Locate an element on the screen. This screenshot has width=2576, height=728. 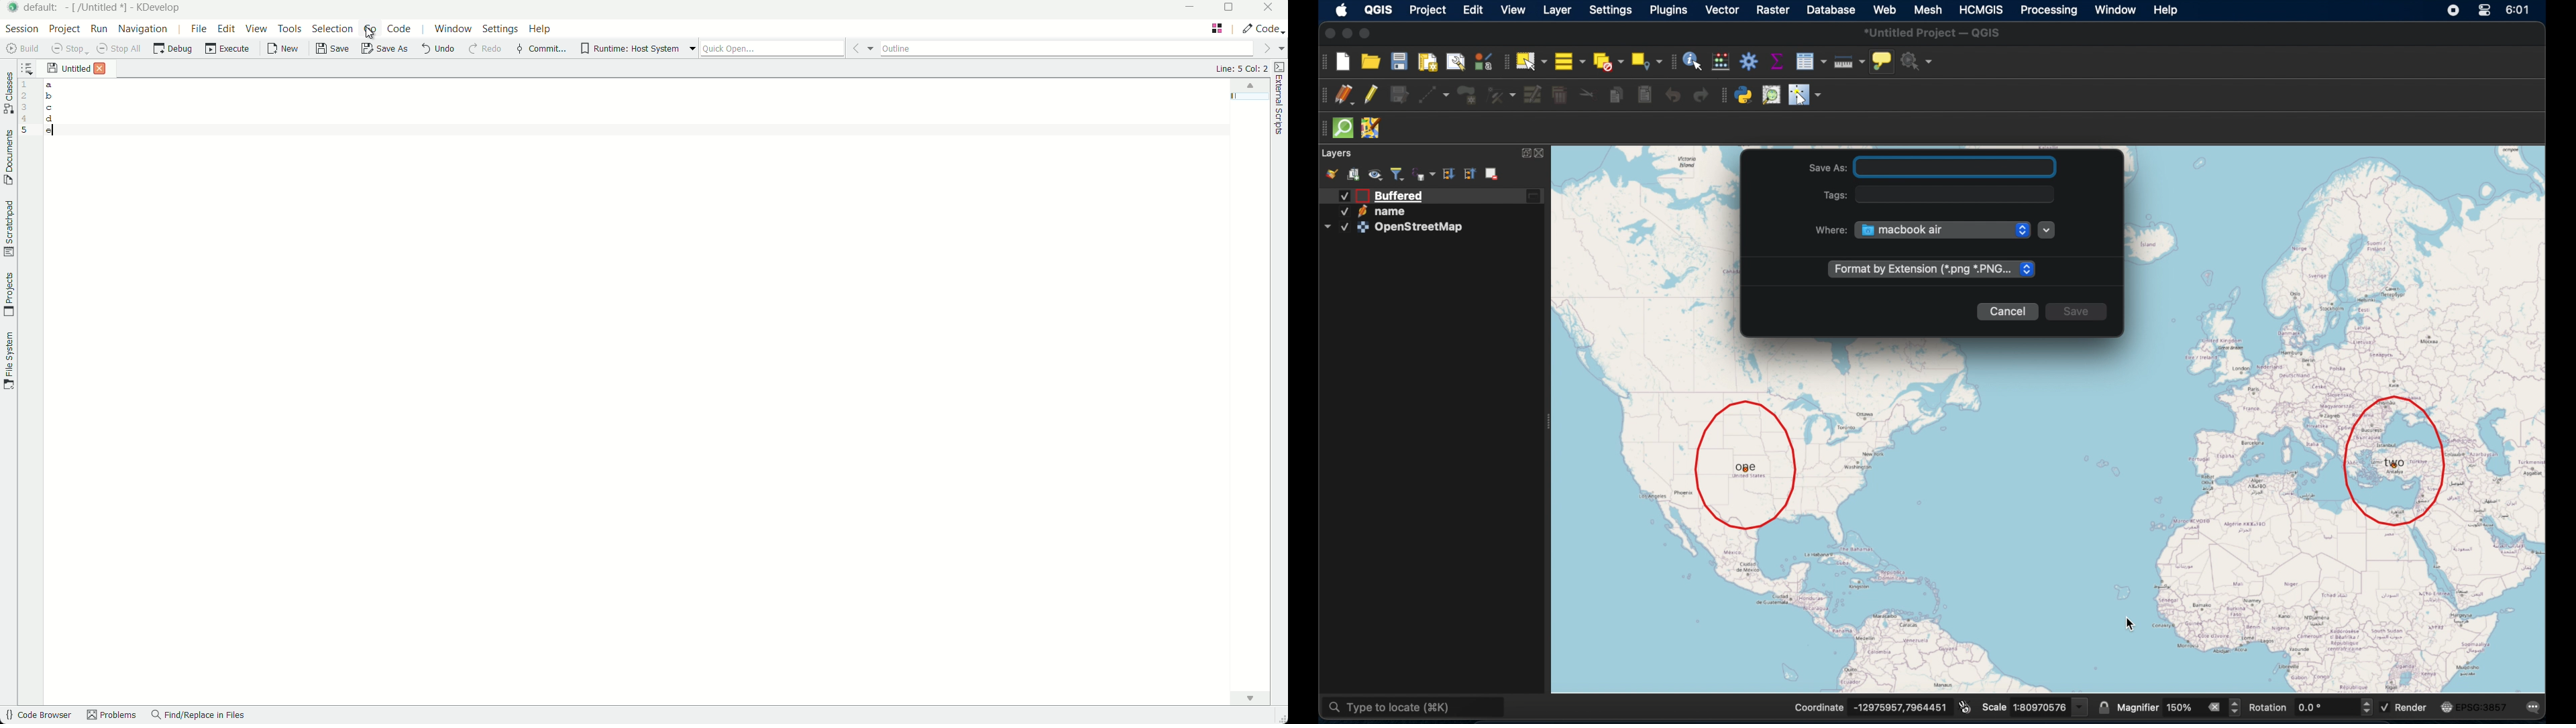
deselect features is located at coordinates (1607, 60).